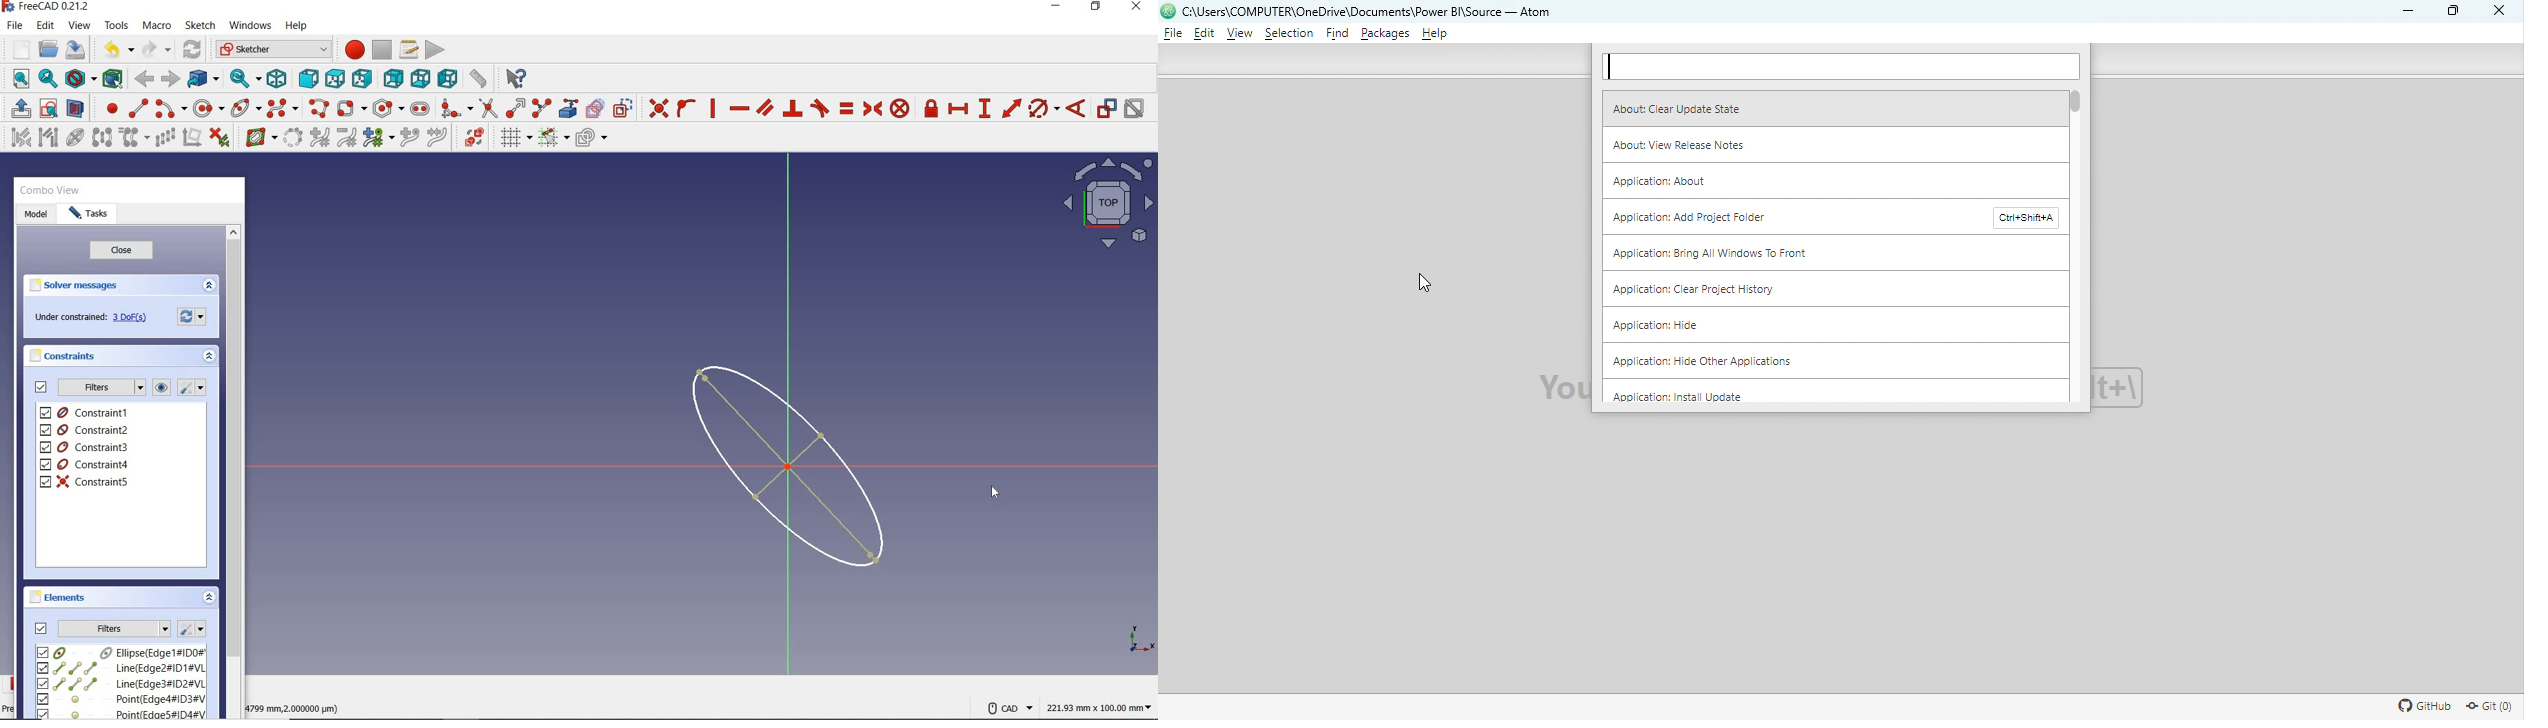 This screenshot has height=728, width=2548. Describe the element at coordinates (1101, 706) in the screenshot. I see `measurement` at that location.